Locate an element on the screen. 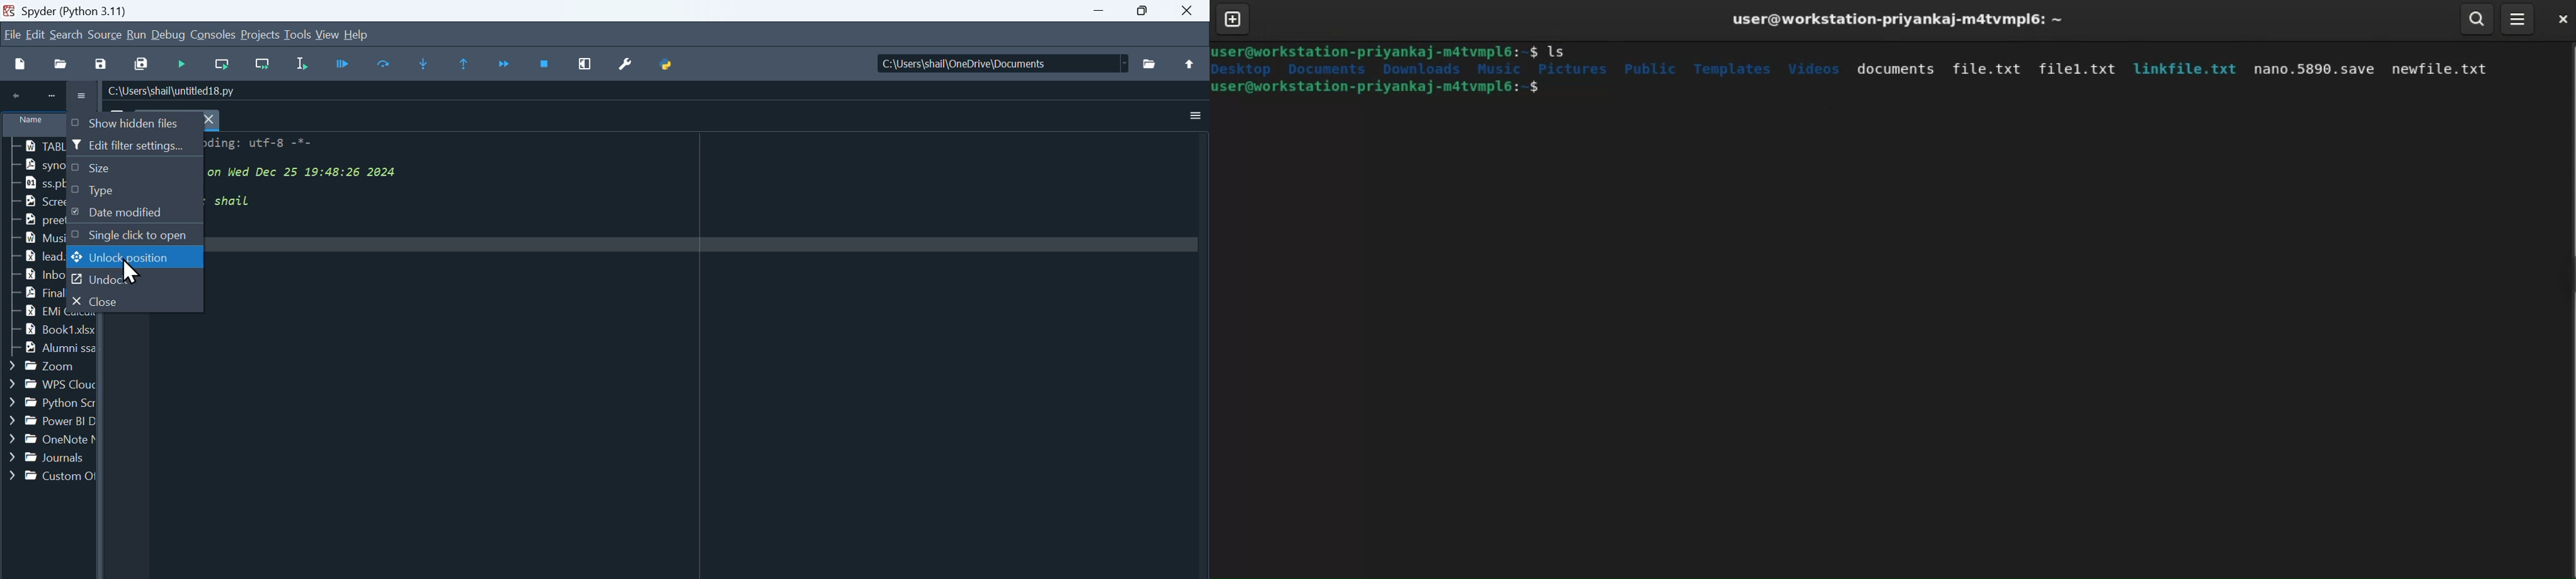  search is located at coordinates (67, 34).